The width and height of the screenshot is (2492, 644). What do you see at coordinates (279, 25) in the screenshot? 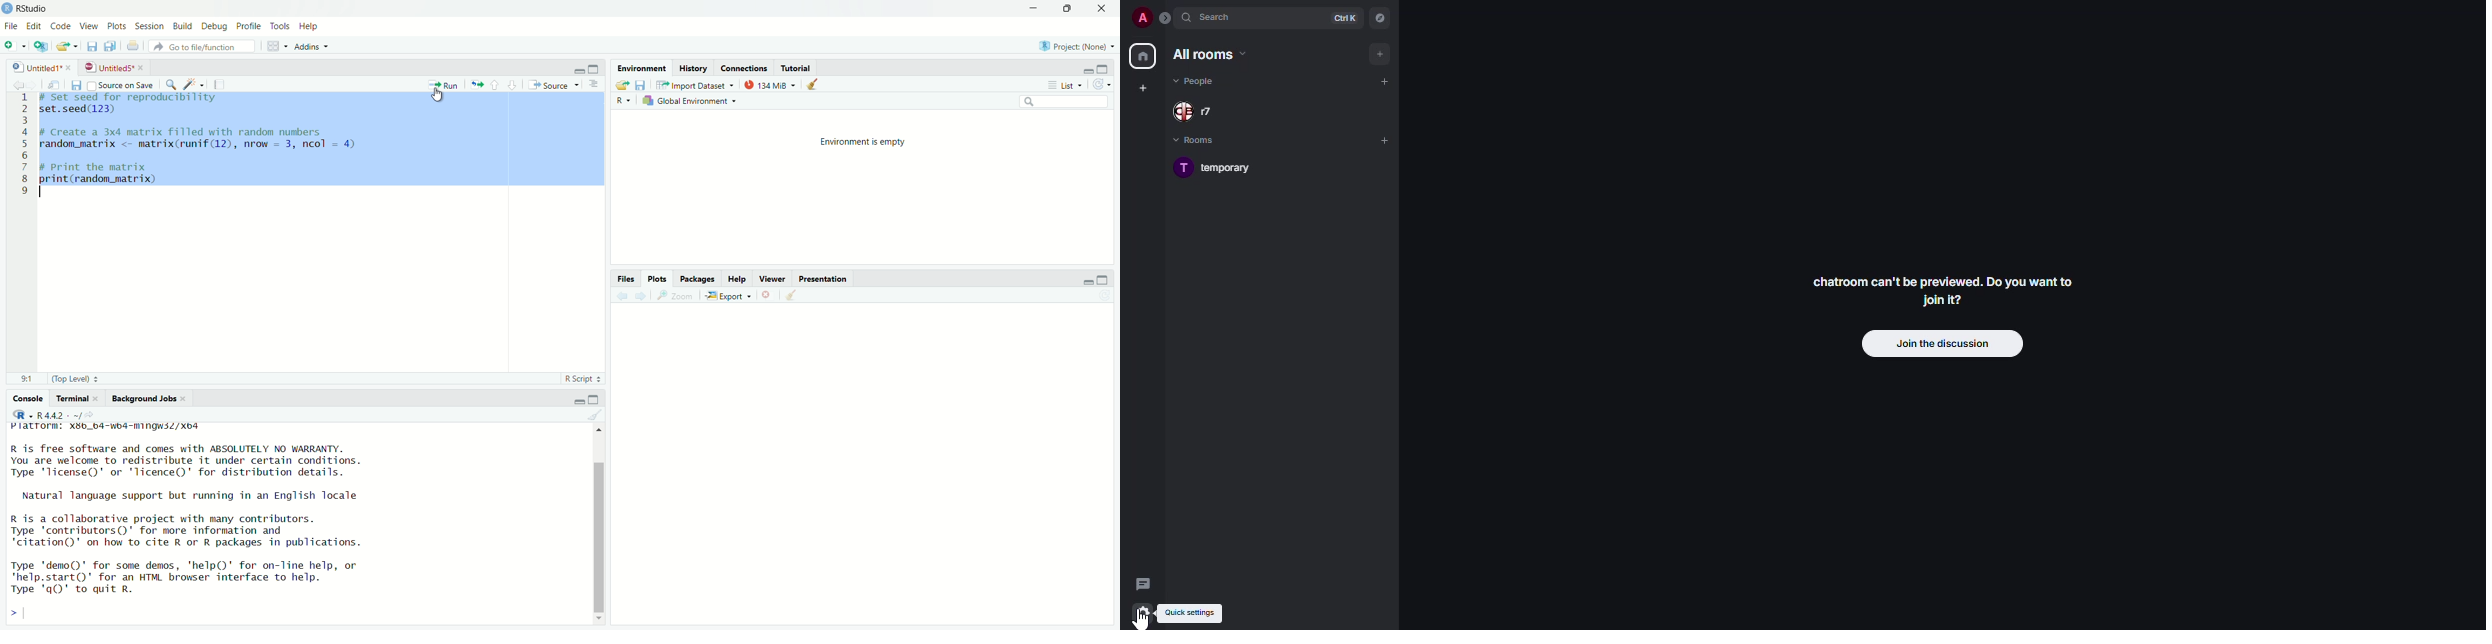
I see `Tools` at bounding box center [279, 25].